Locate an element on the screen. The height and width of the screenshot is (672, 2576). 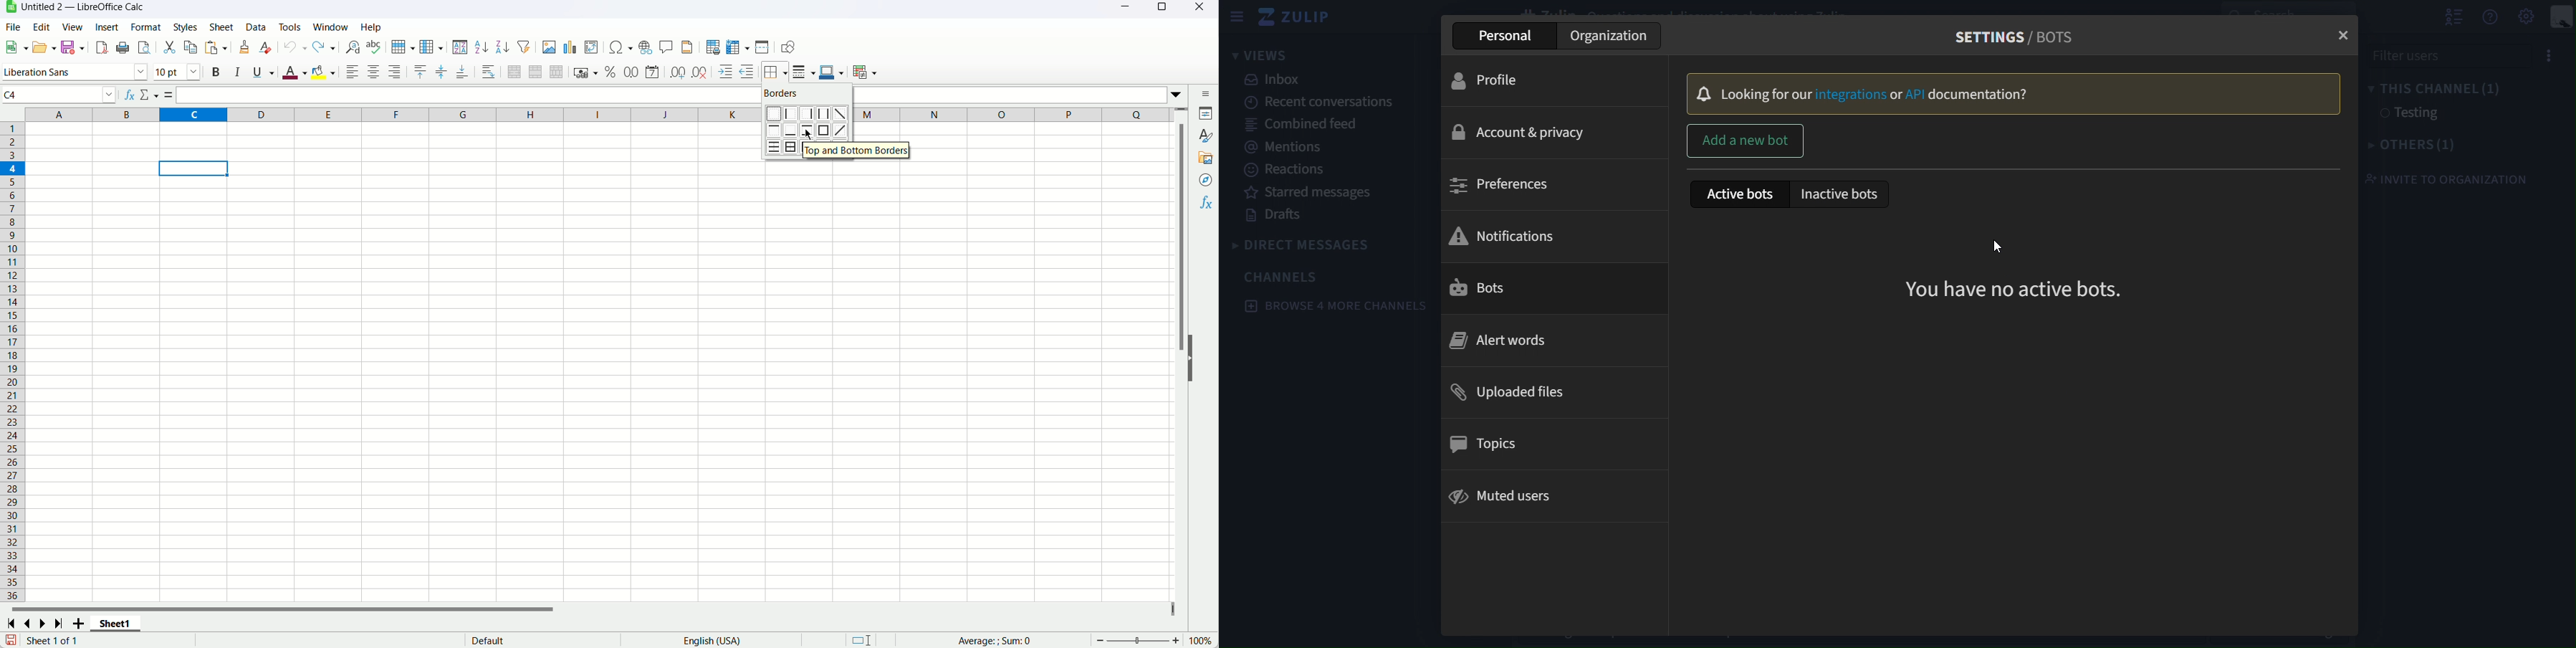
channels is located at coordinates (1282, 276).